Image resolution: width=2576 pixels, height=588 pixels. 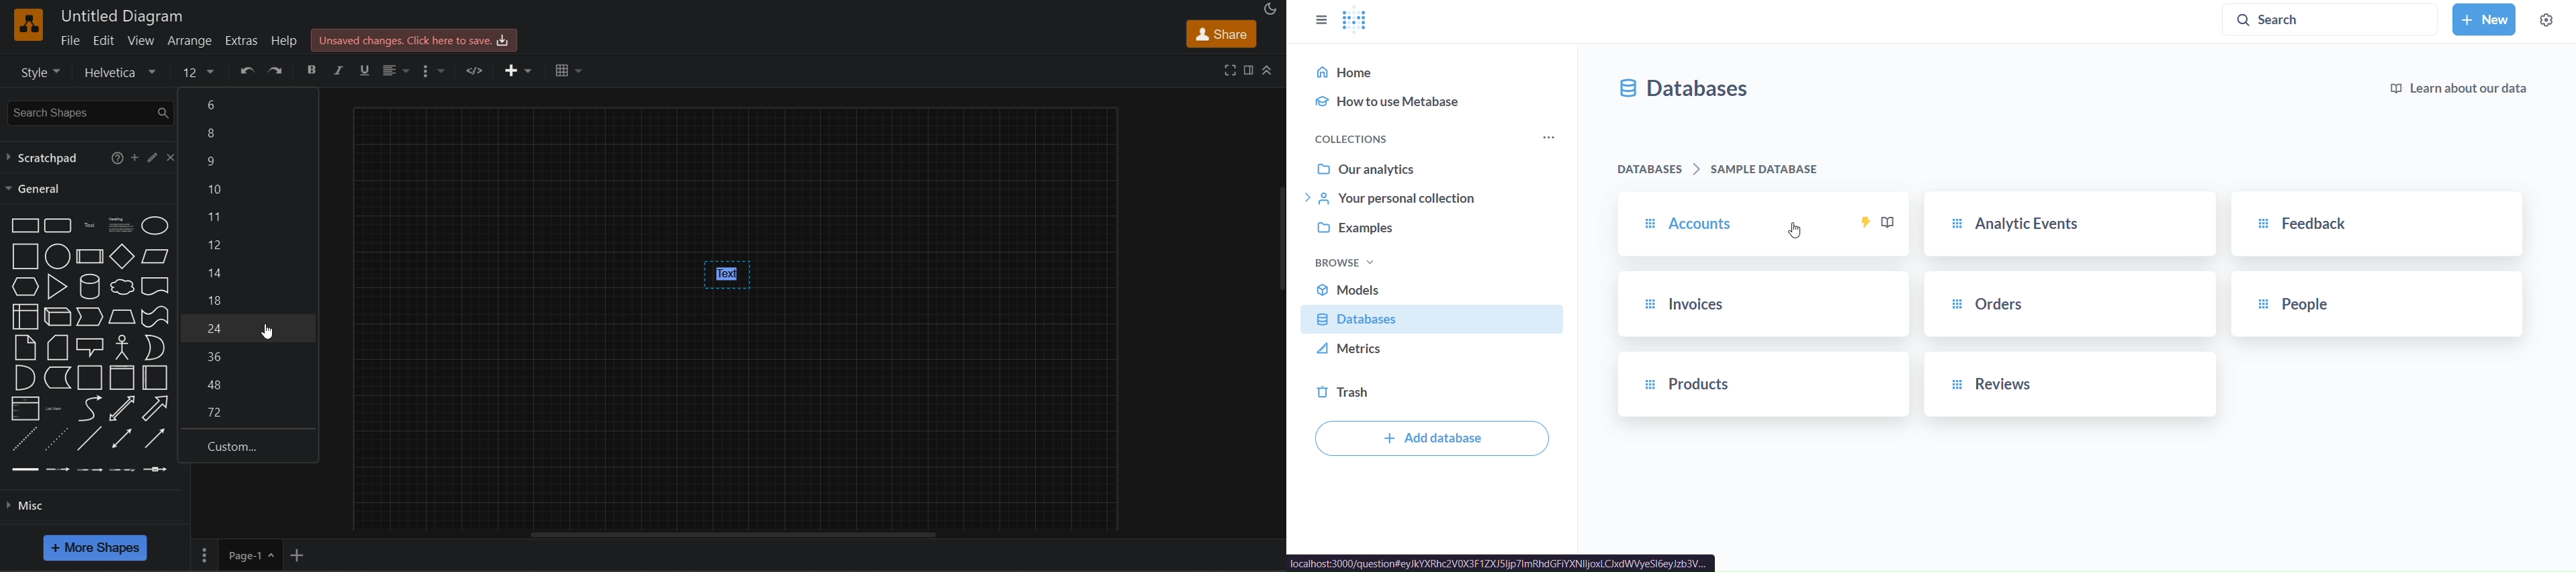 What do you see at coordinates (58, 225) in the screenshot?
I see `Rounded rectangle` at bounding box center [58, 225].